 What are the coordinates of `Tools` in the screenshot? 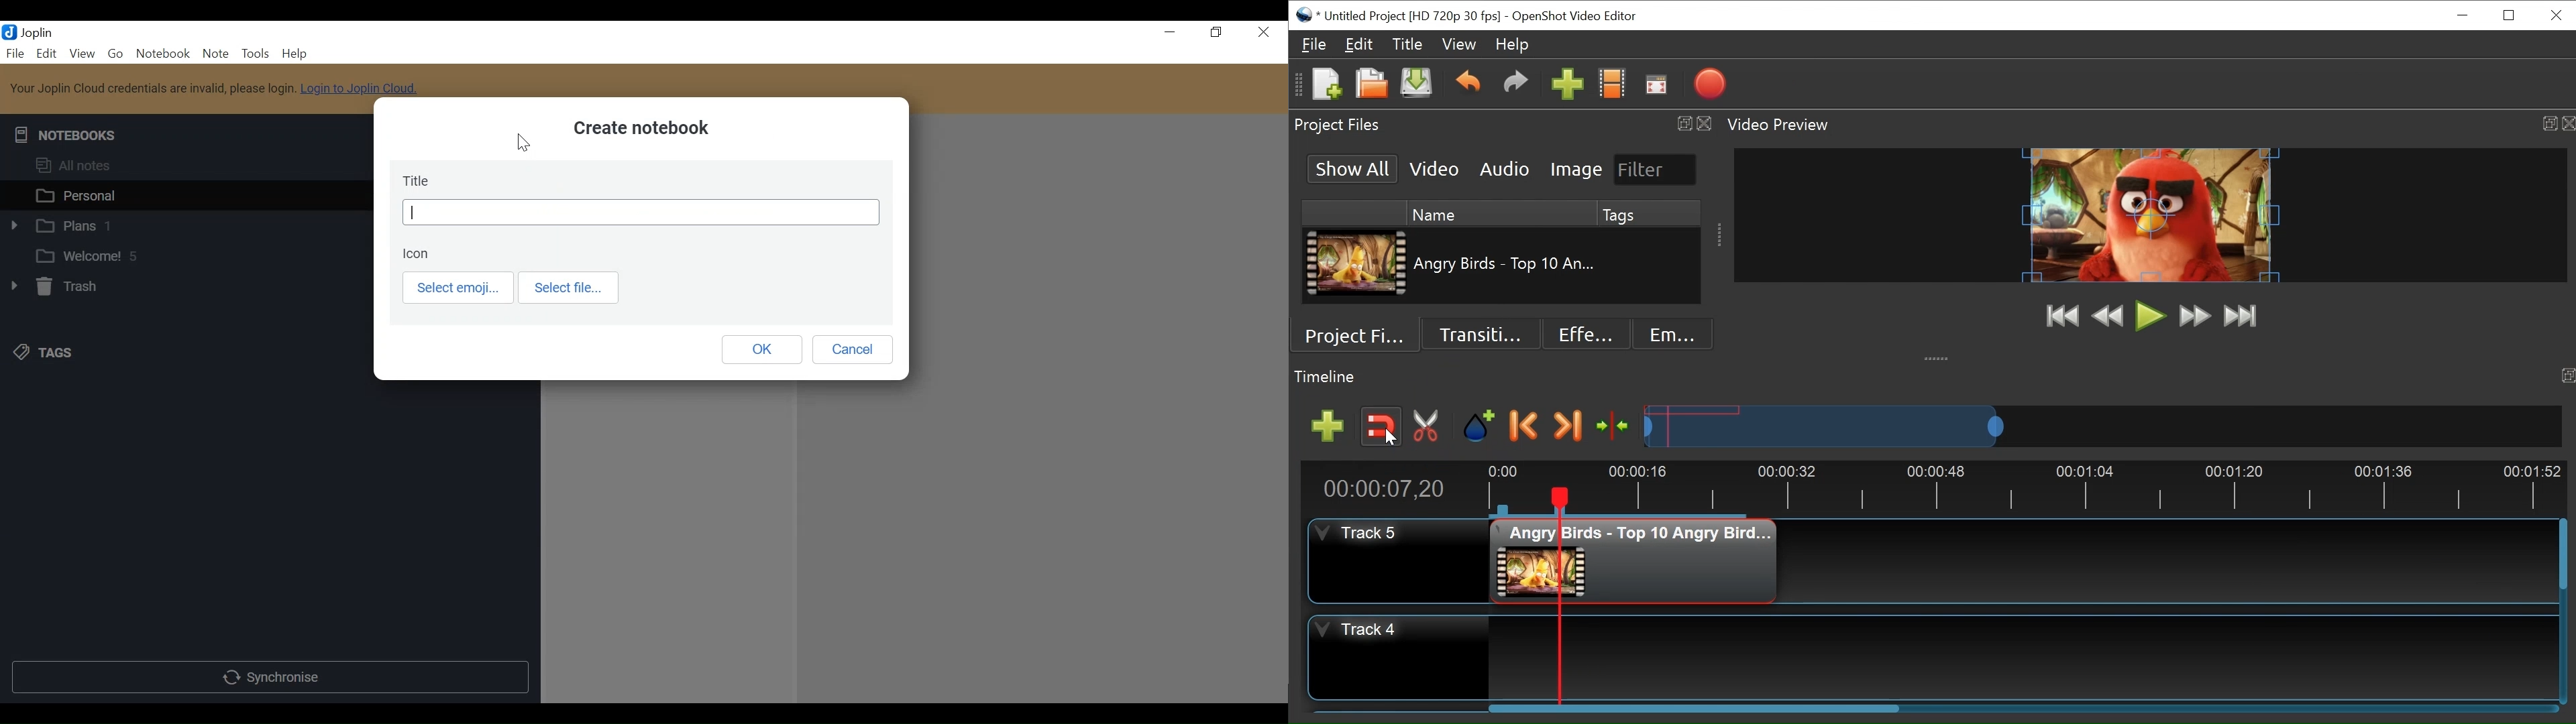 It's located at (254, 53).